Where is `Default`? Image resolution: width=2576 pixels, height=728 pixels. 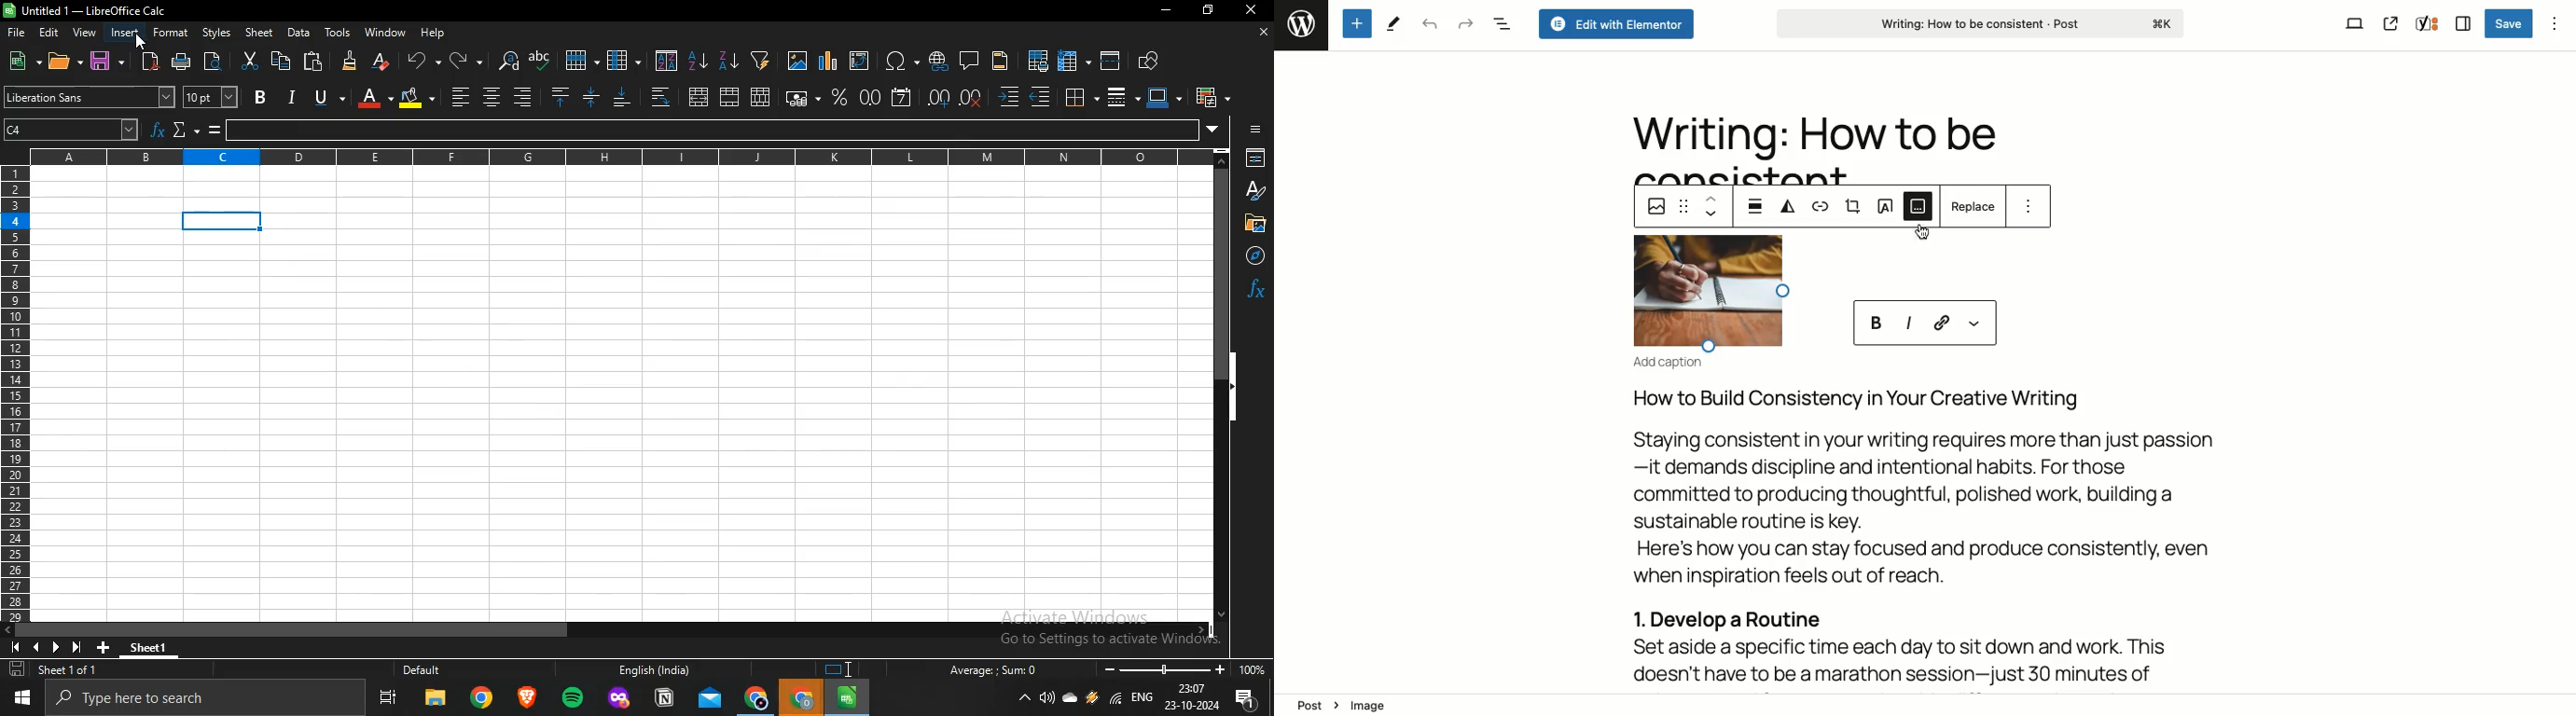 Default is located at coordinates (441, 670).